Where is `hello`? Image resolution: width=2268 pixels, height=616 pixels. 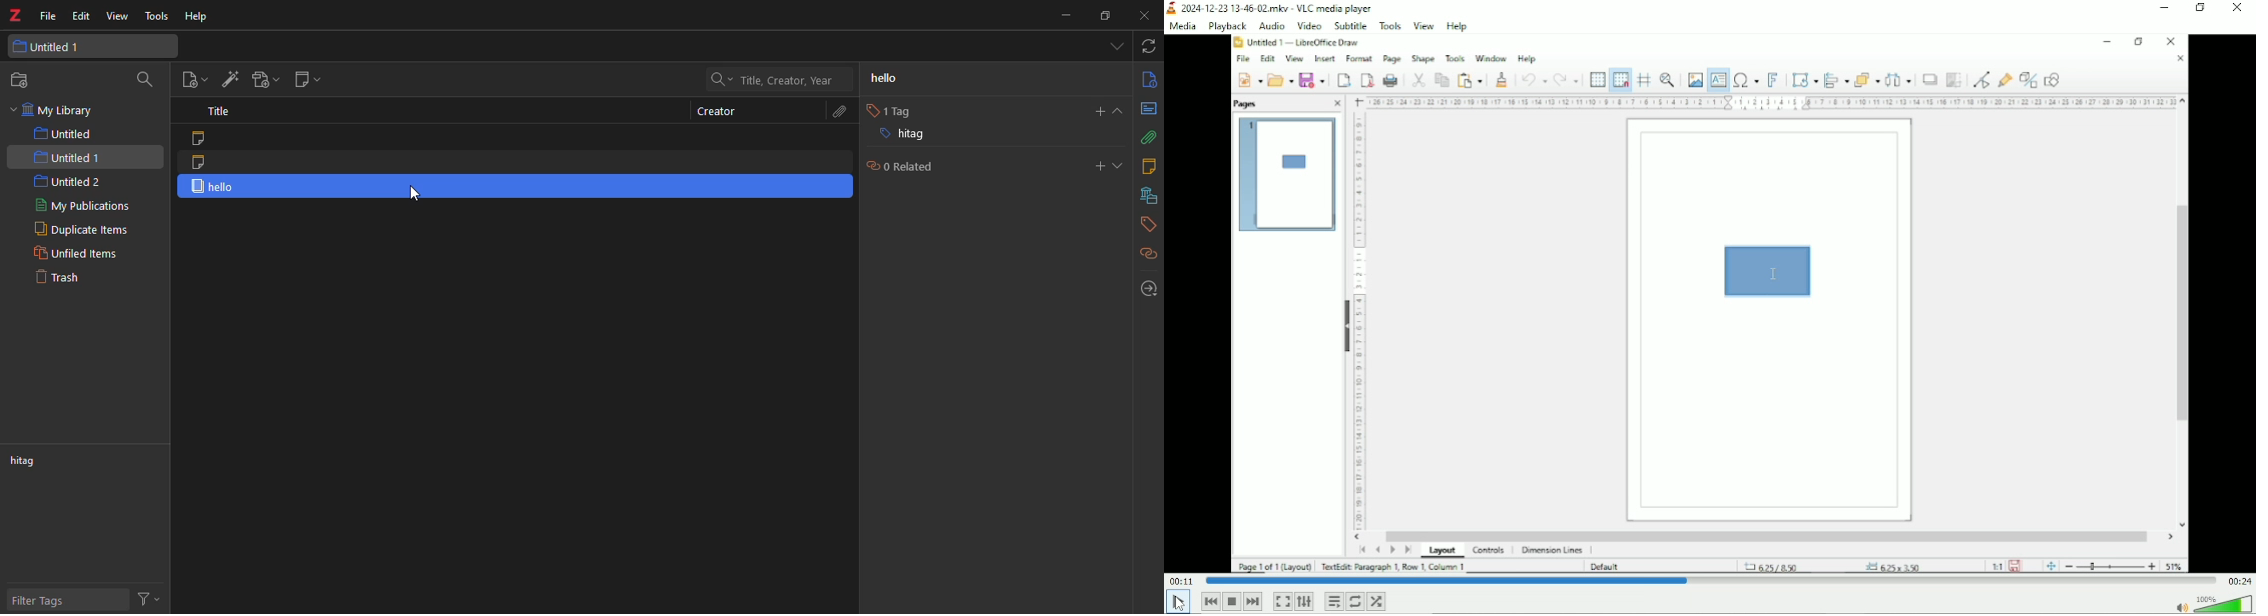 hello is located at coordinates (217, 186).